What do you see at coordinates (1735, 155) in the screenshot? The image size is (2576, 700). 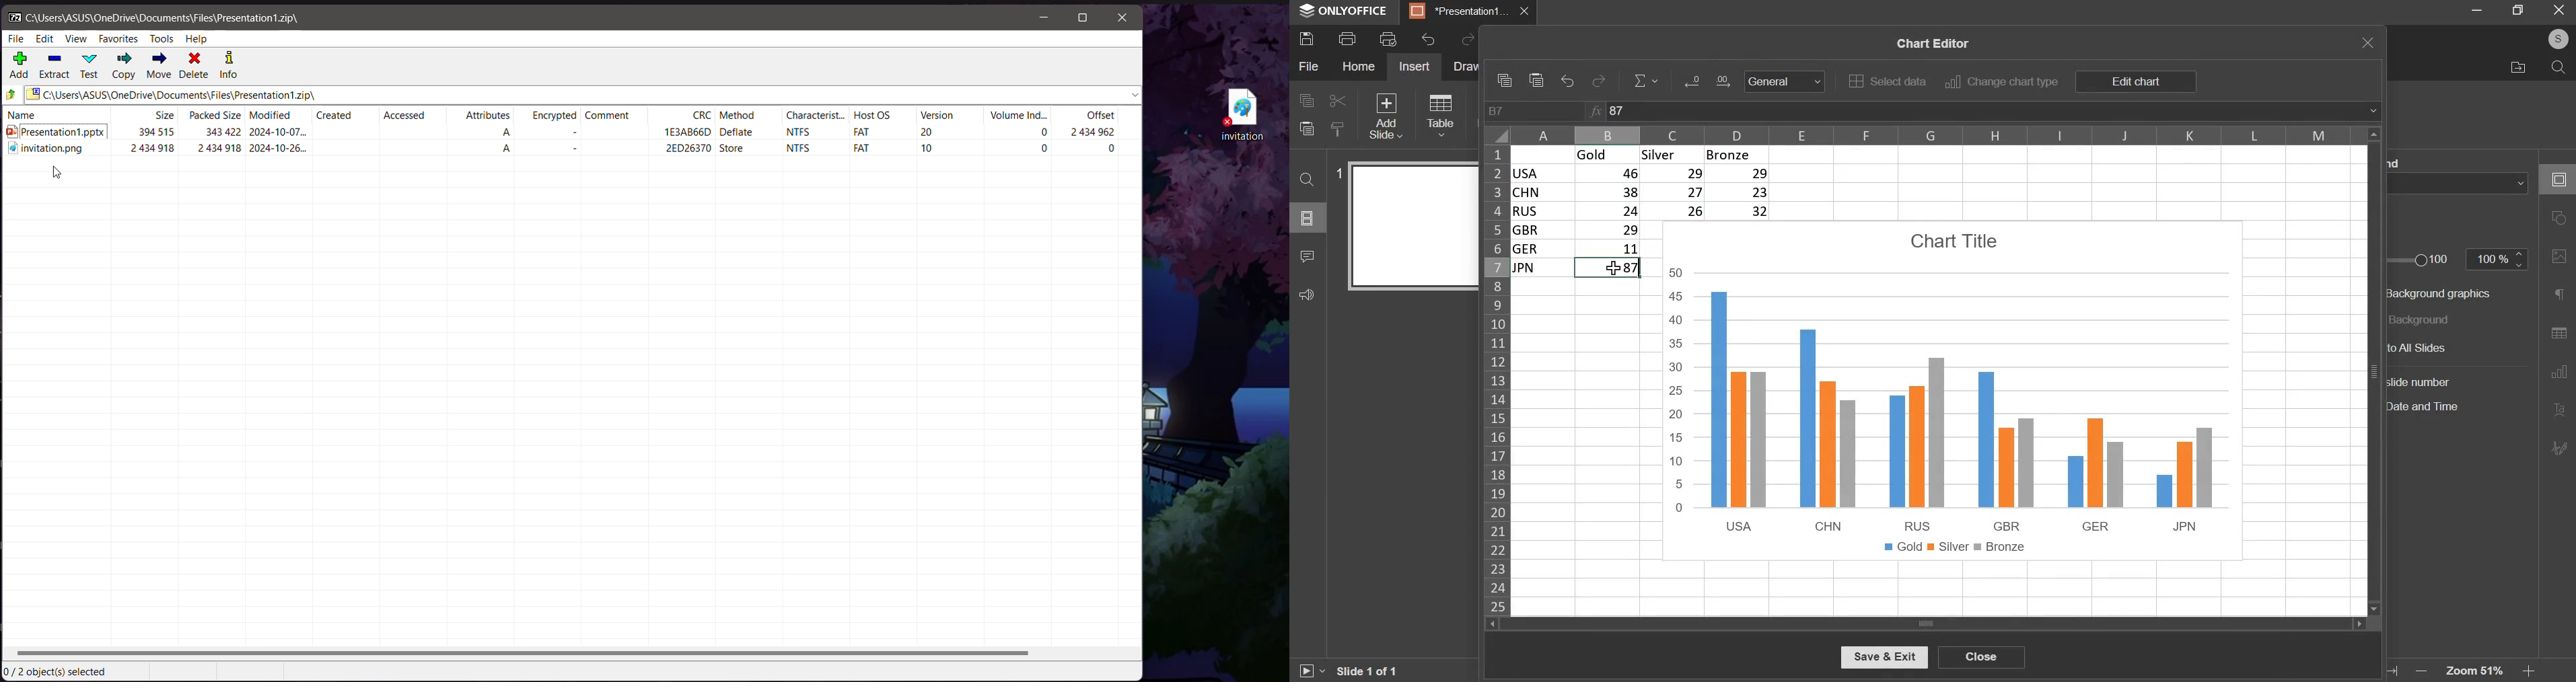 I see `bronze` at bounding box center [1735, 155].